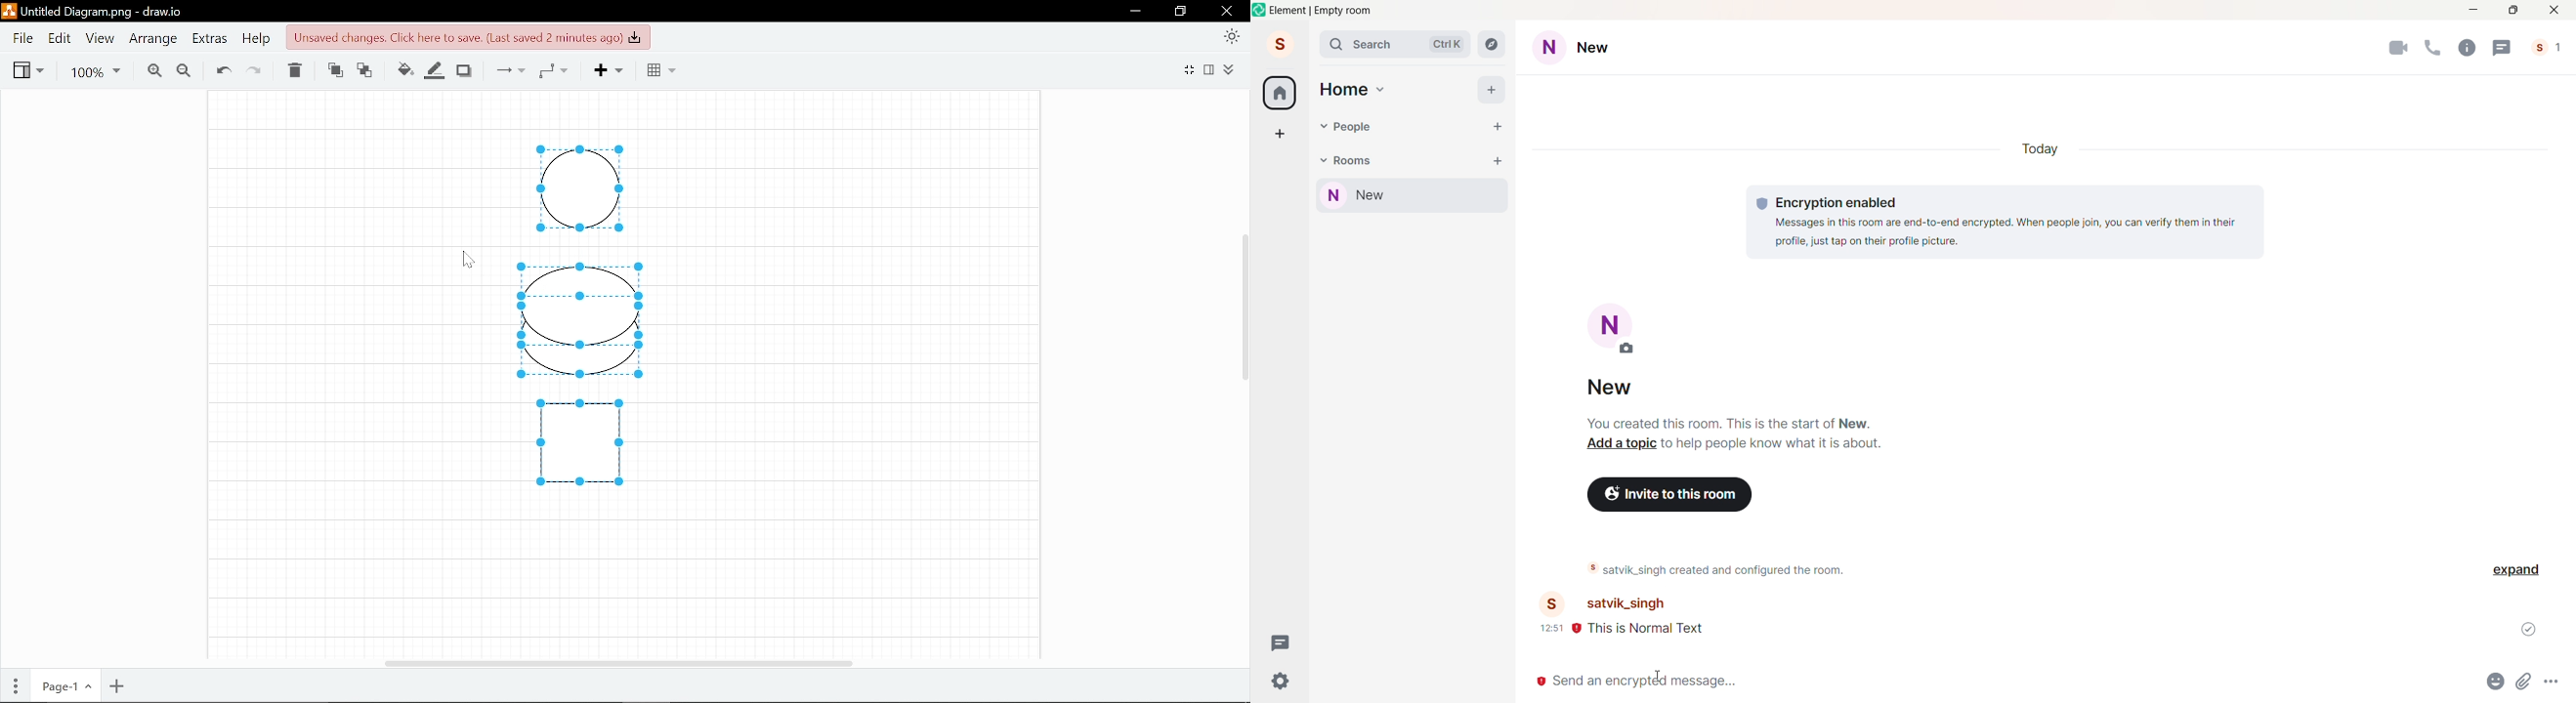  What do you see at coordinates (1260, 10) in the screenshot?
I see `Logo` at bounding box center [1260, 10].